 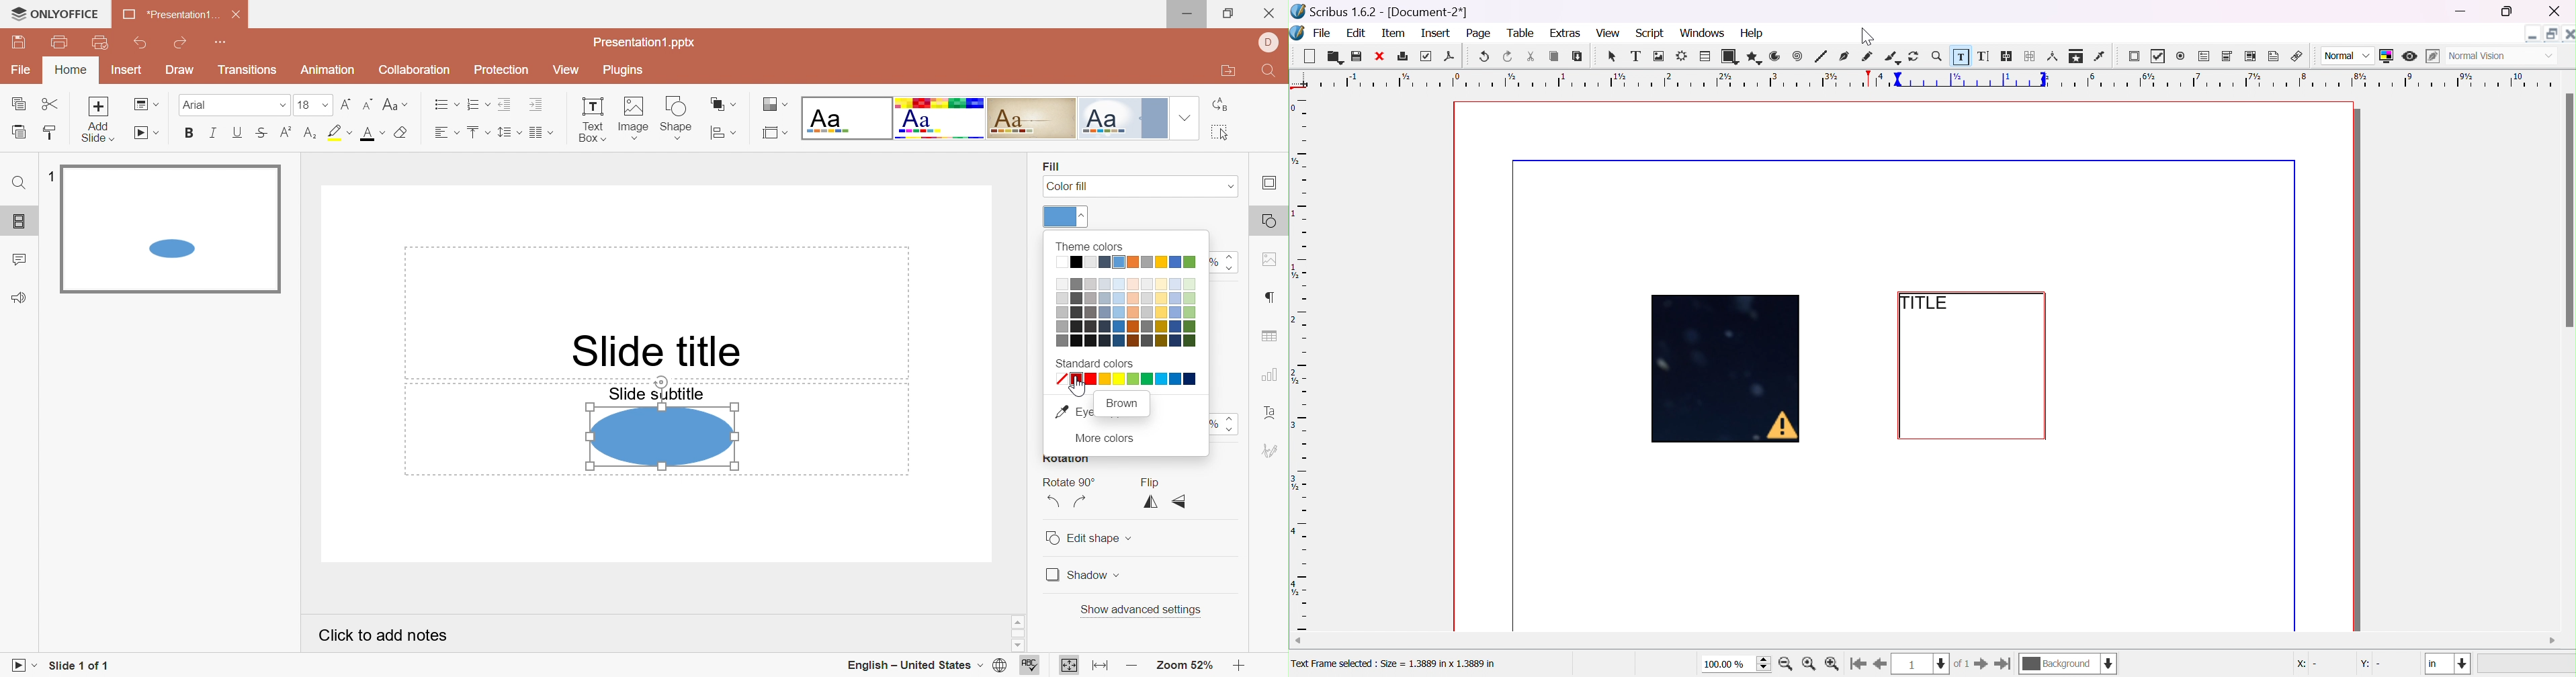 What do you see at coordinates (773, 104) in the screenshot?
I see `Change color theme` at bounding box center [773, 104].